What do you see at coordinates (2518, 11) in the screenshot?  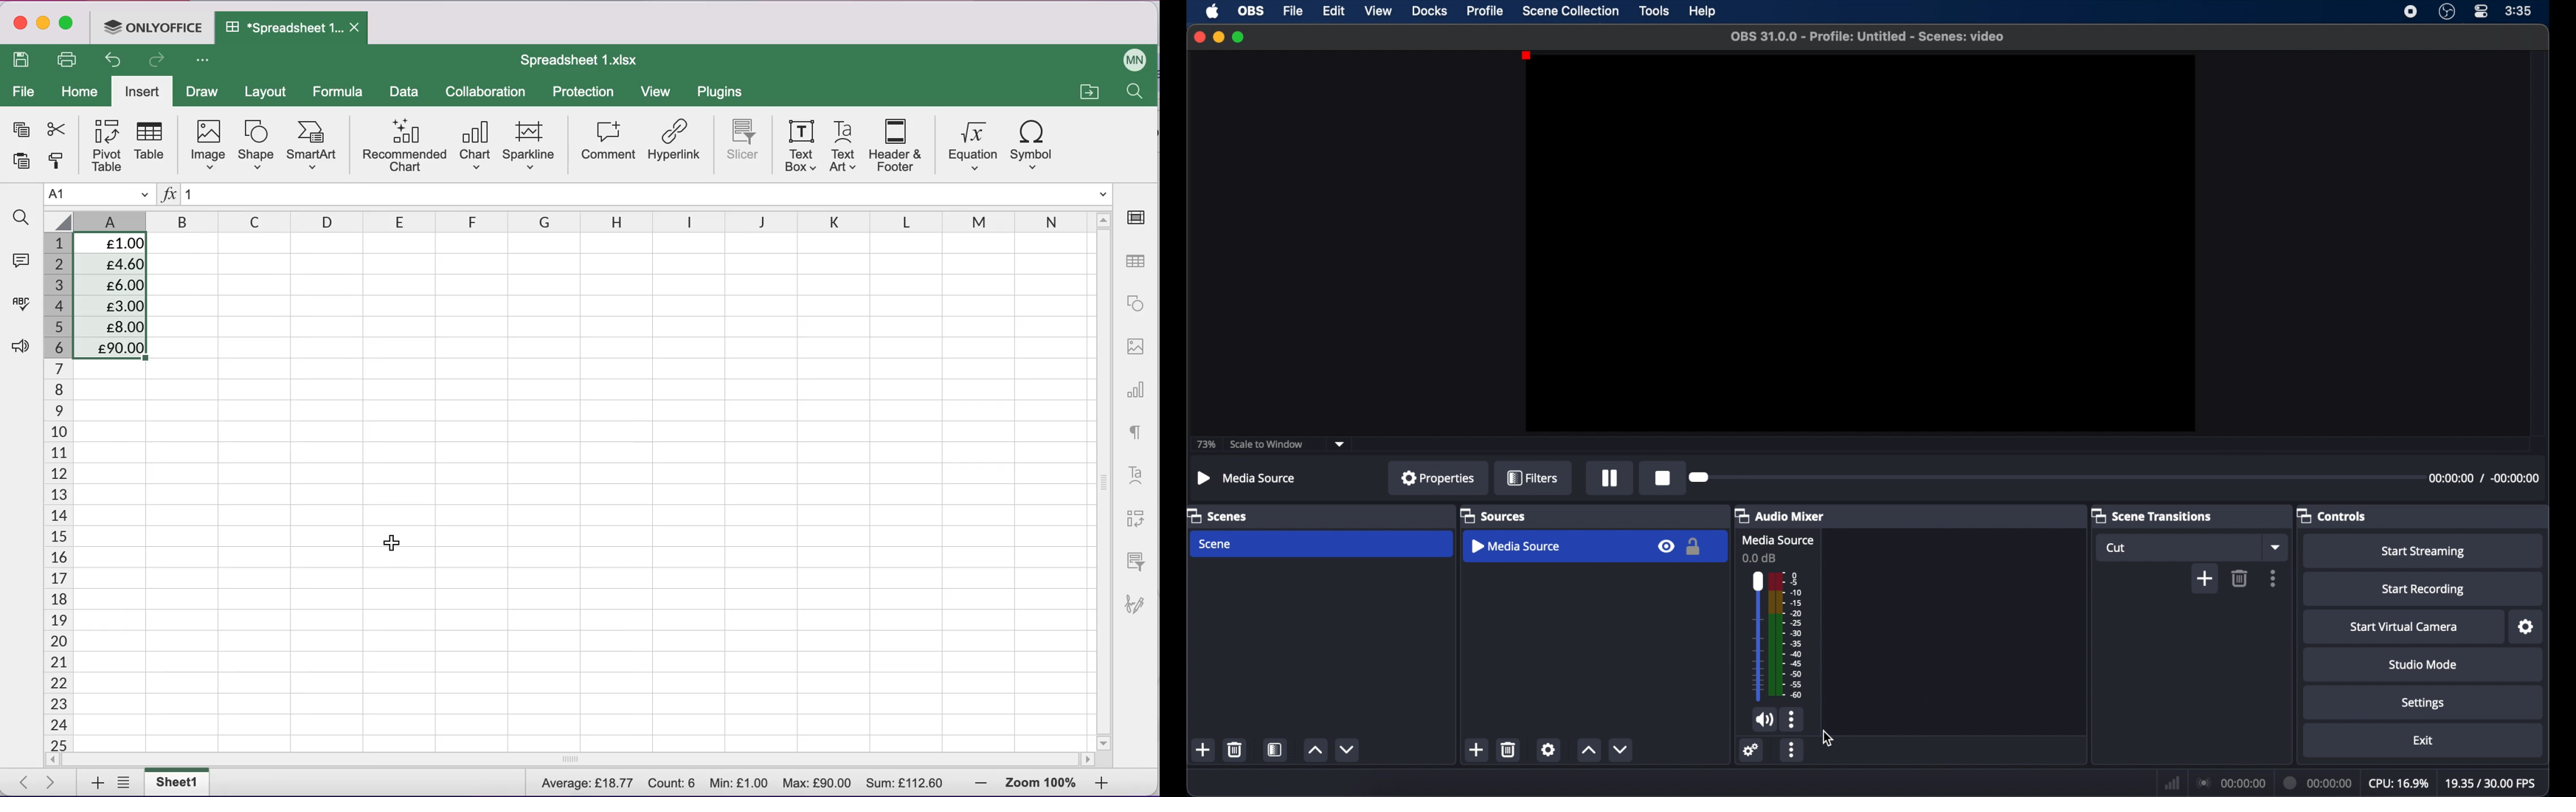 I see `time` at bounding box center [2518, 11].